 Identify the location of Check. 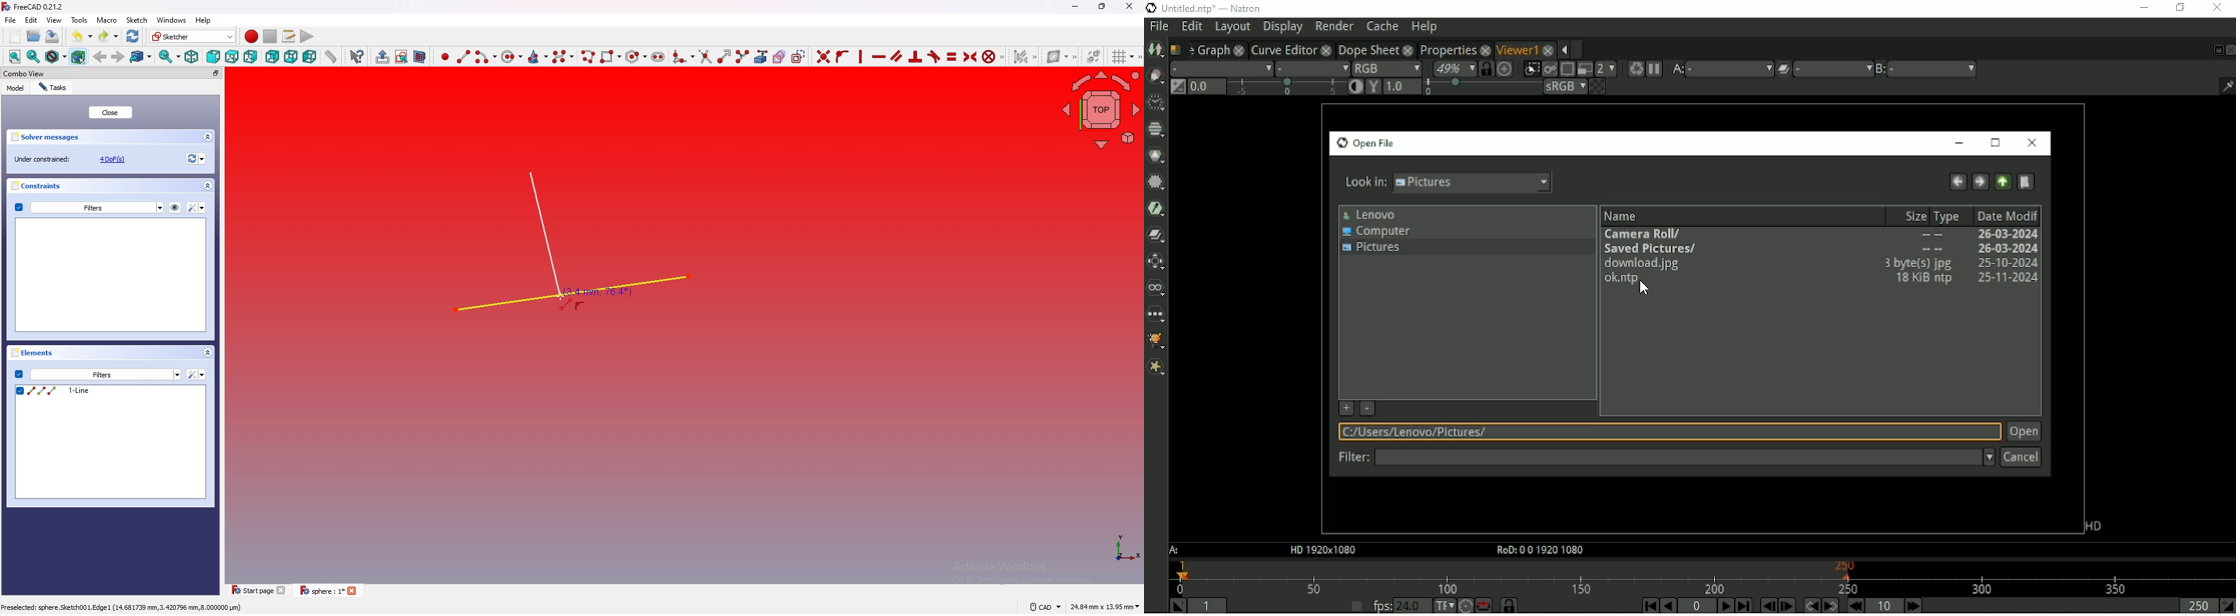
(18, 374).